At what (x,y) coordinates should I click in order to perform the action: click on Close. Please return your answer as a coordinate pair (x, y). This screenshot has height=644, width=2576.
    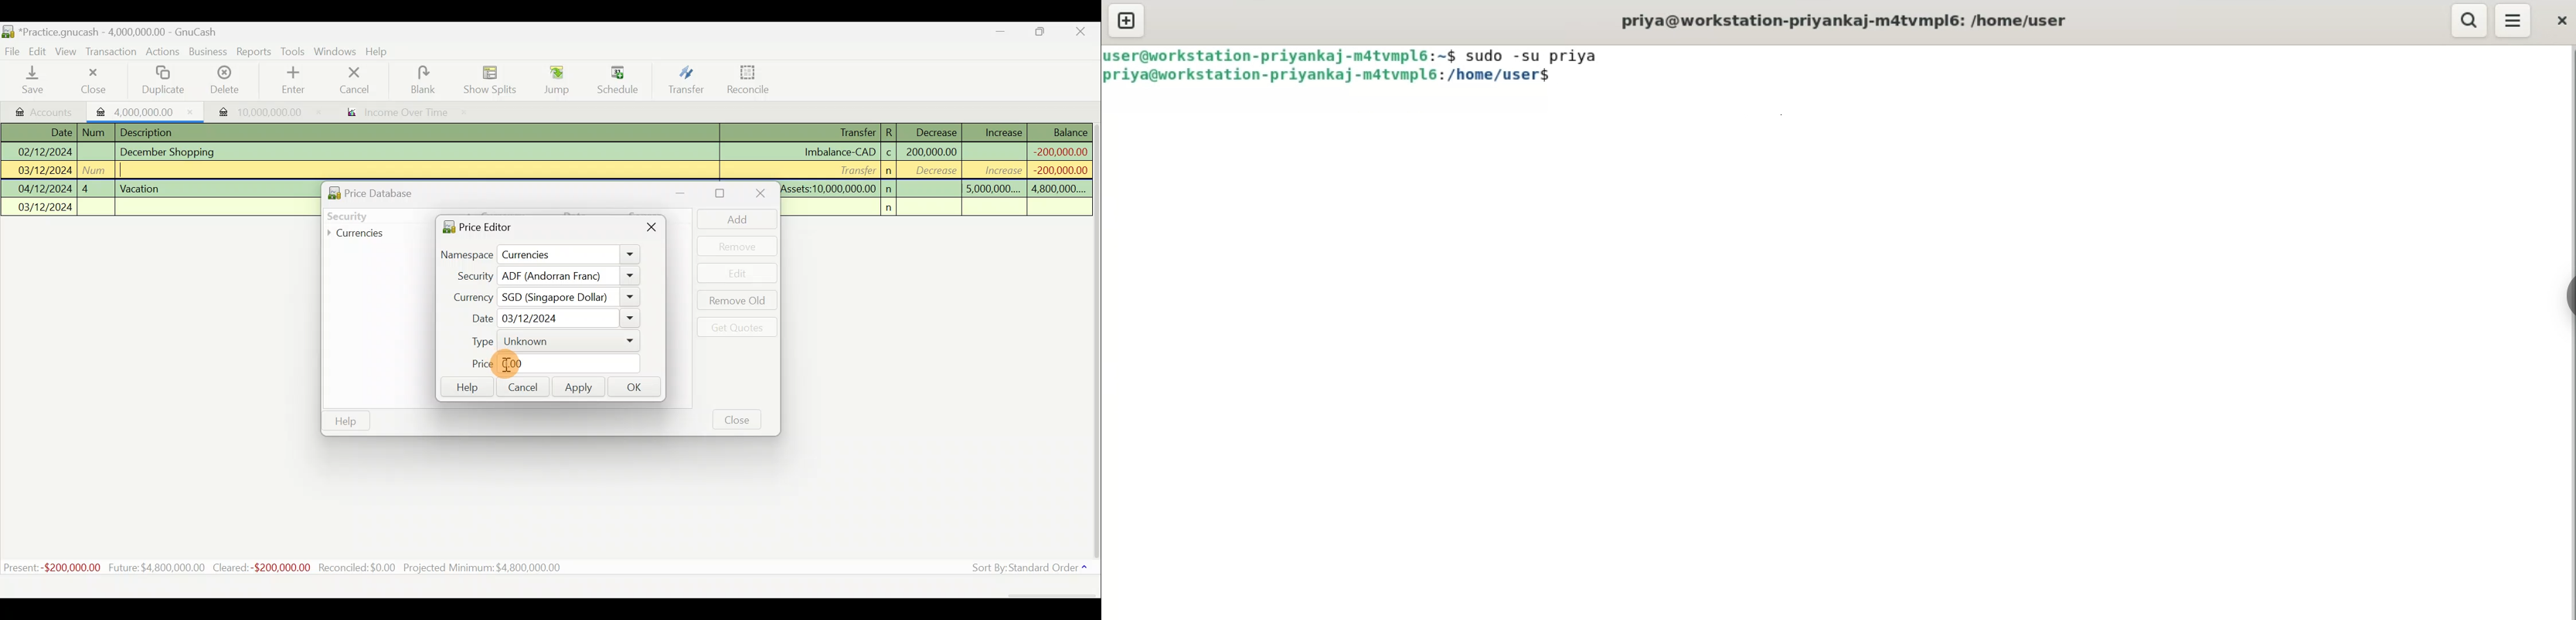
    Looking at the image, I should click on (653, 230).